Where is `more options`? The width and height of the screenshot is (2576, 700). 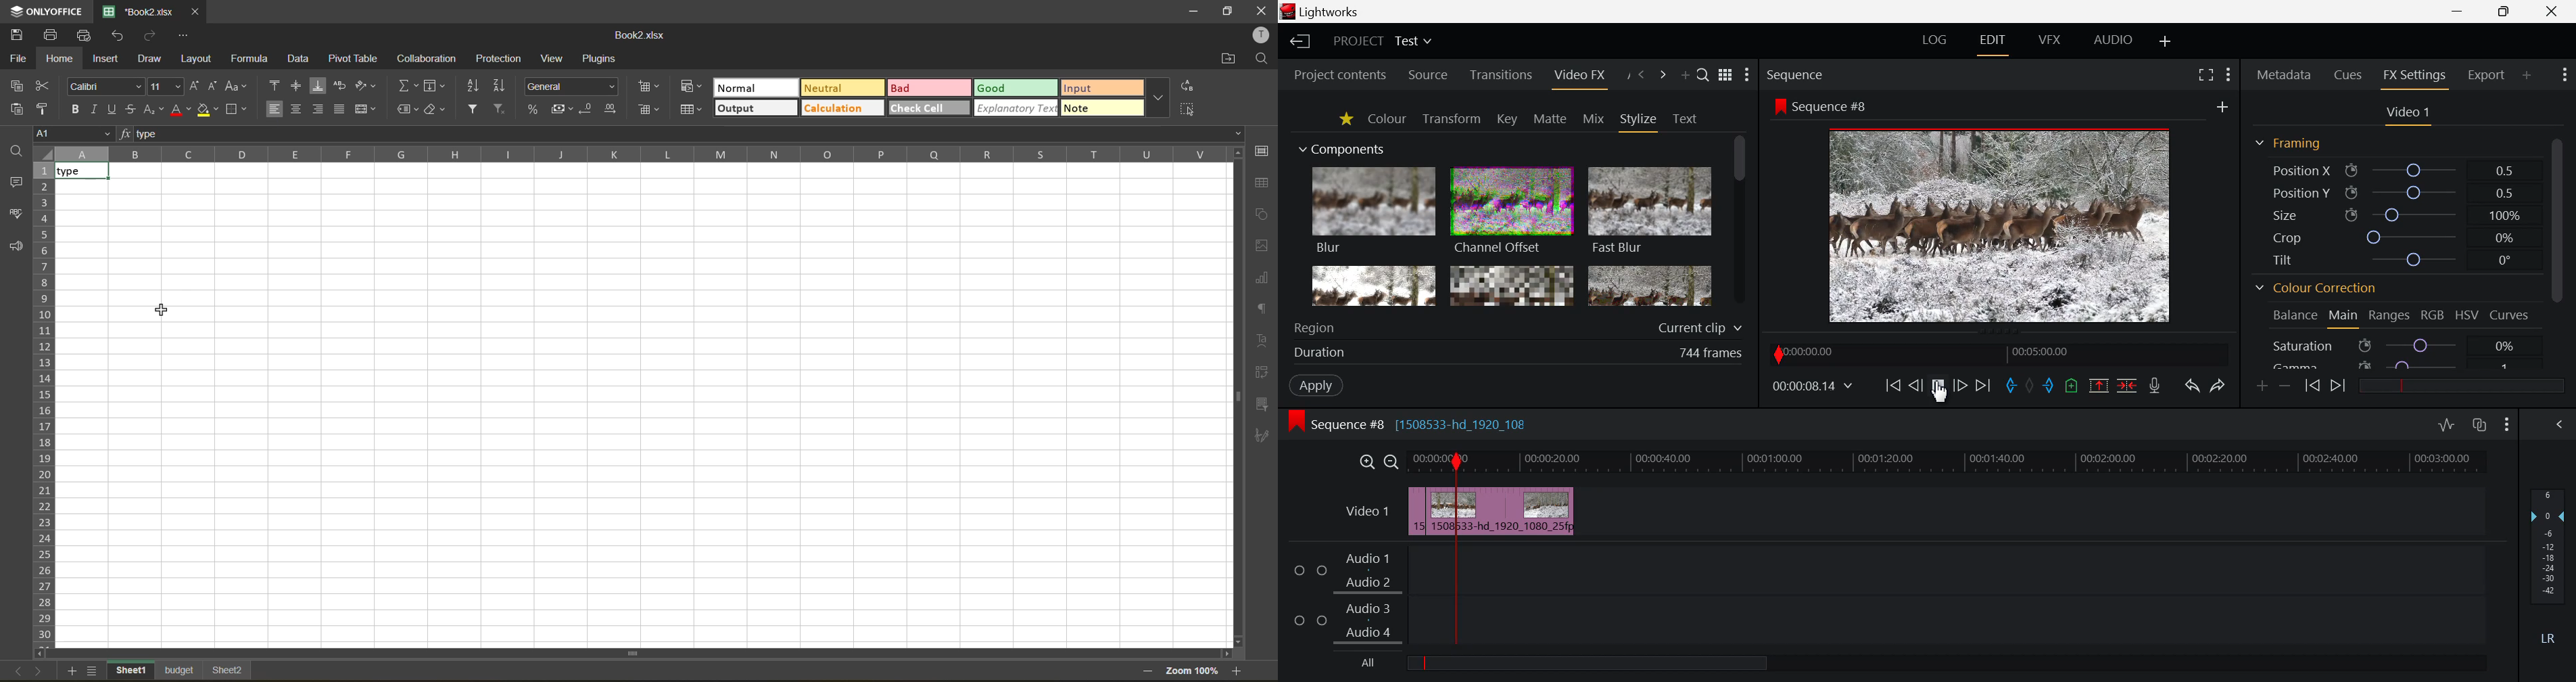
more options is located at coordinates (1159, 97).